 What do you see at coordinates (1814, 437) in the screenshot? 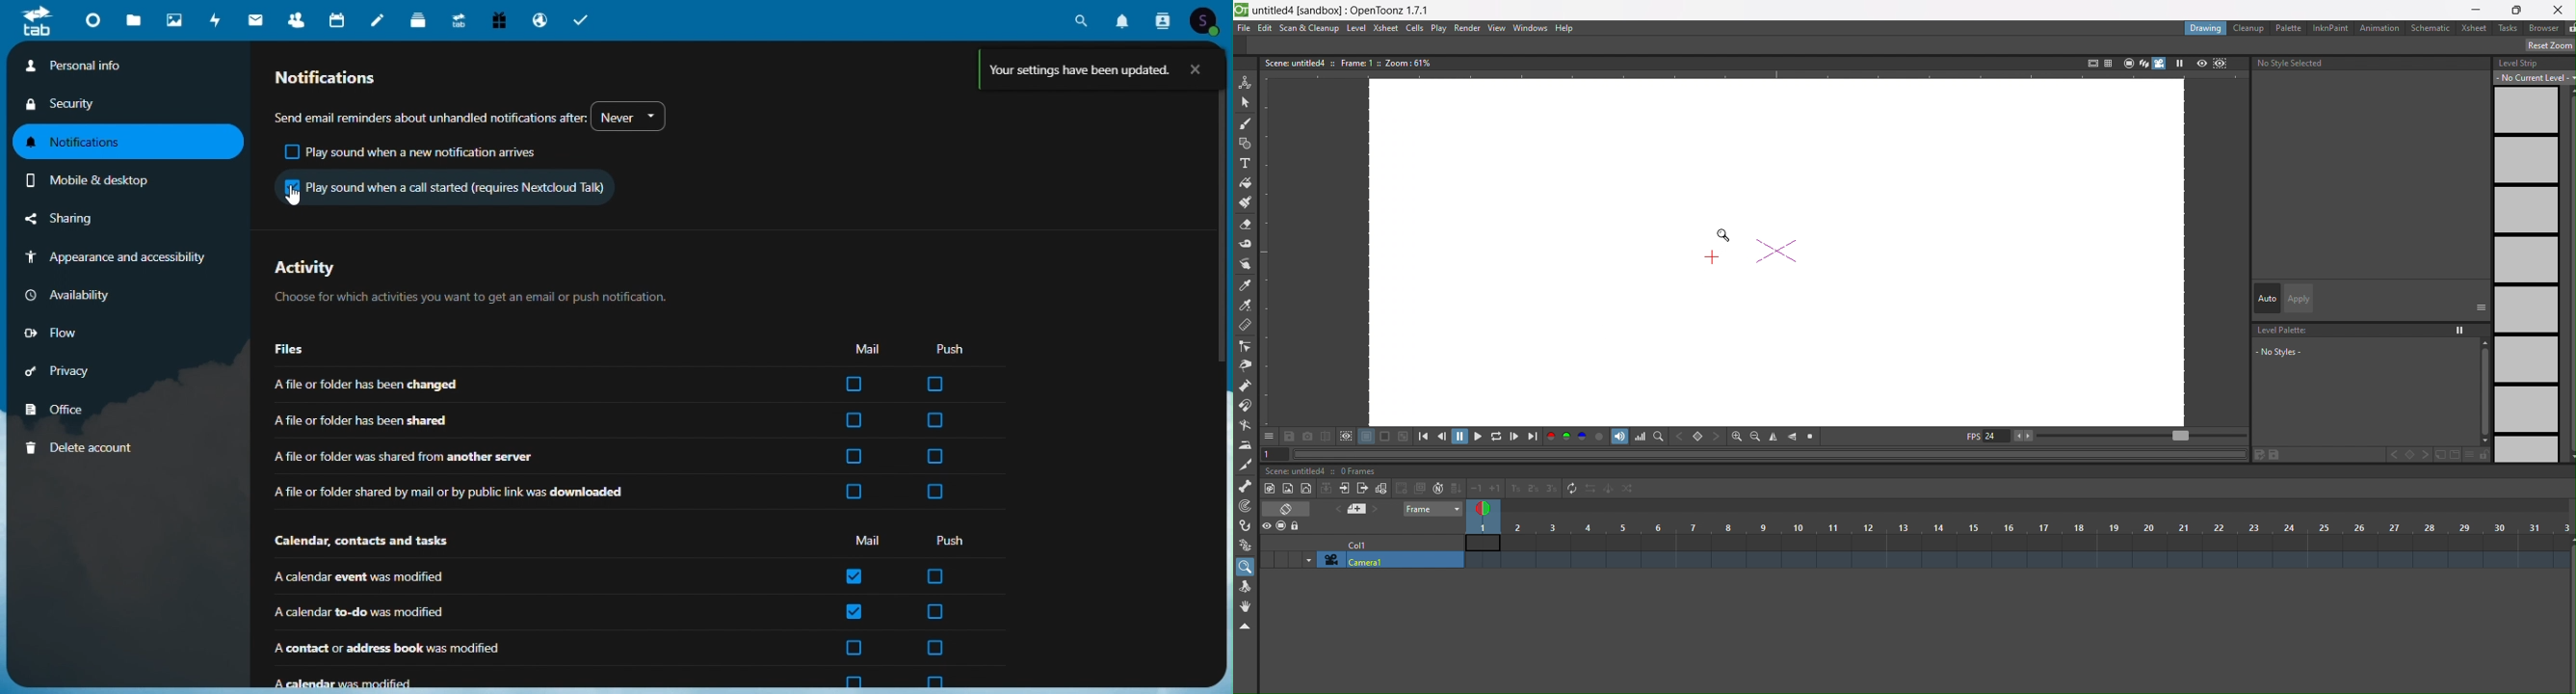
I see `` at bounding box center [1814, 437].